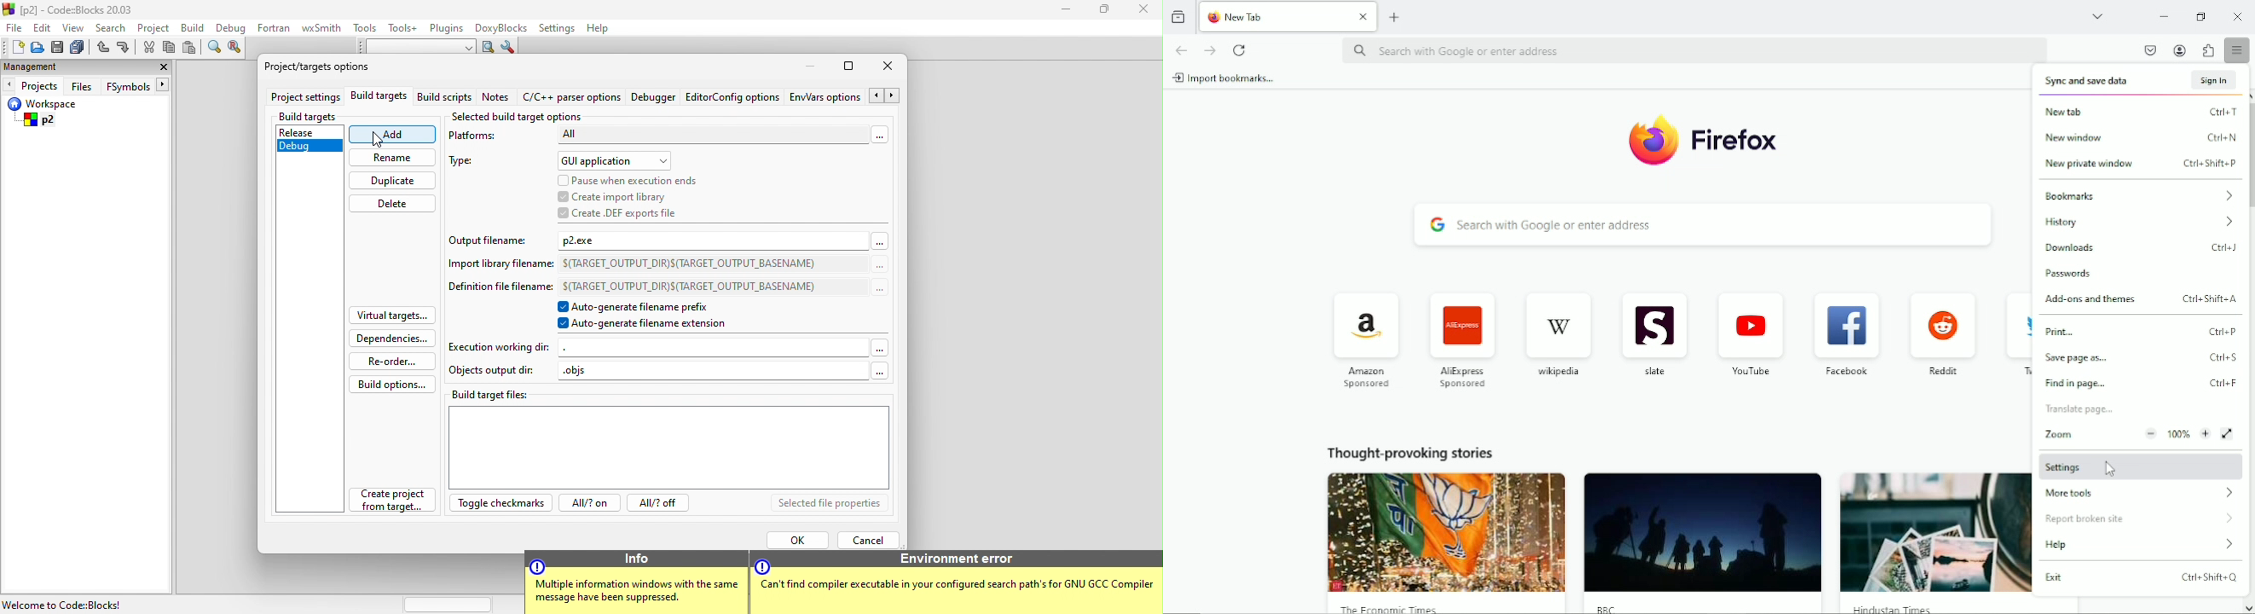  Describe the element at coordinates (171, 49) in the screenshot. I see `copy` at that location.